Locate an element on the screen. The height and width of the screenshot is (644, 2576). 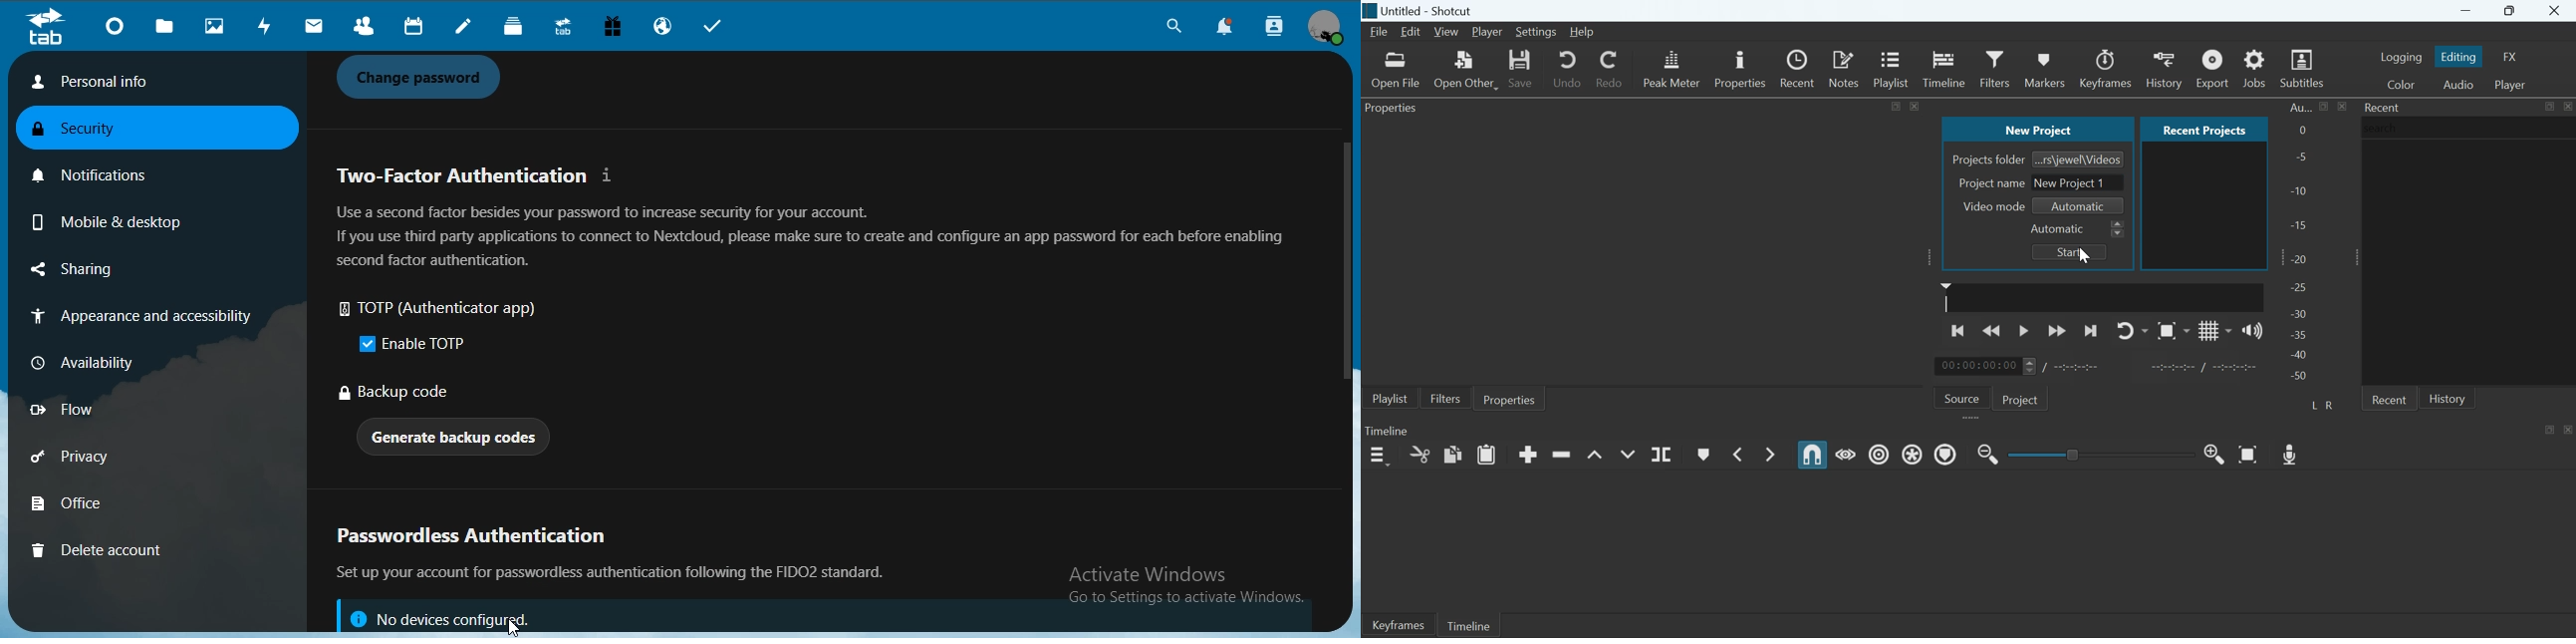
deck is located at coordinates (518, 28).